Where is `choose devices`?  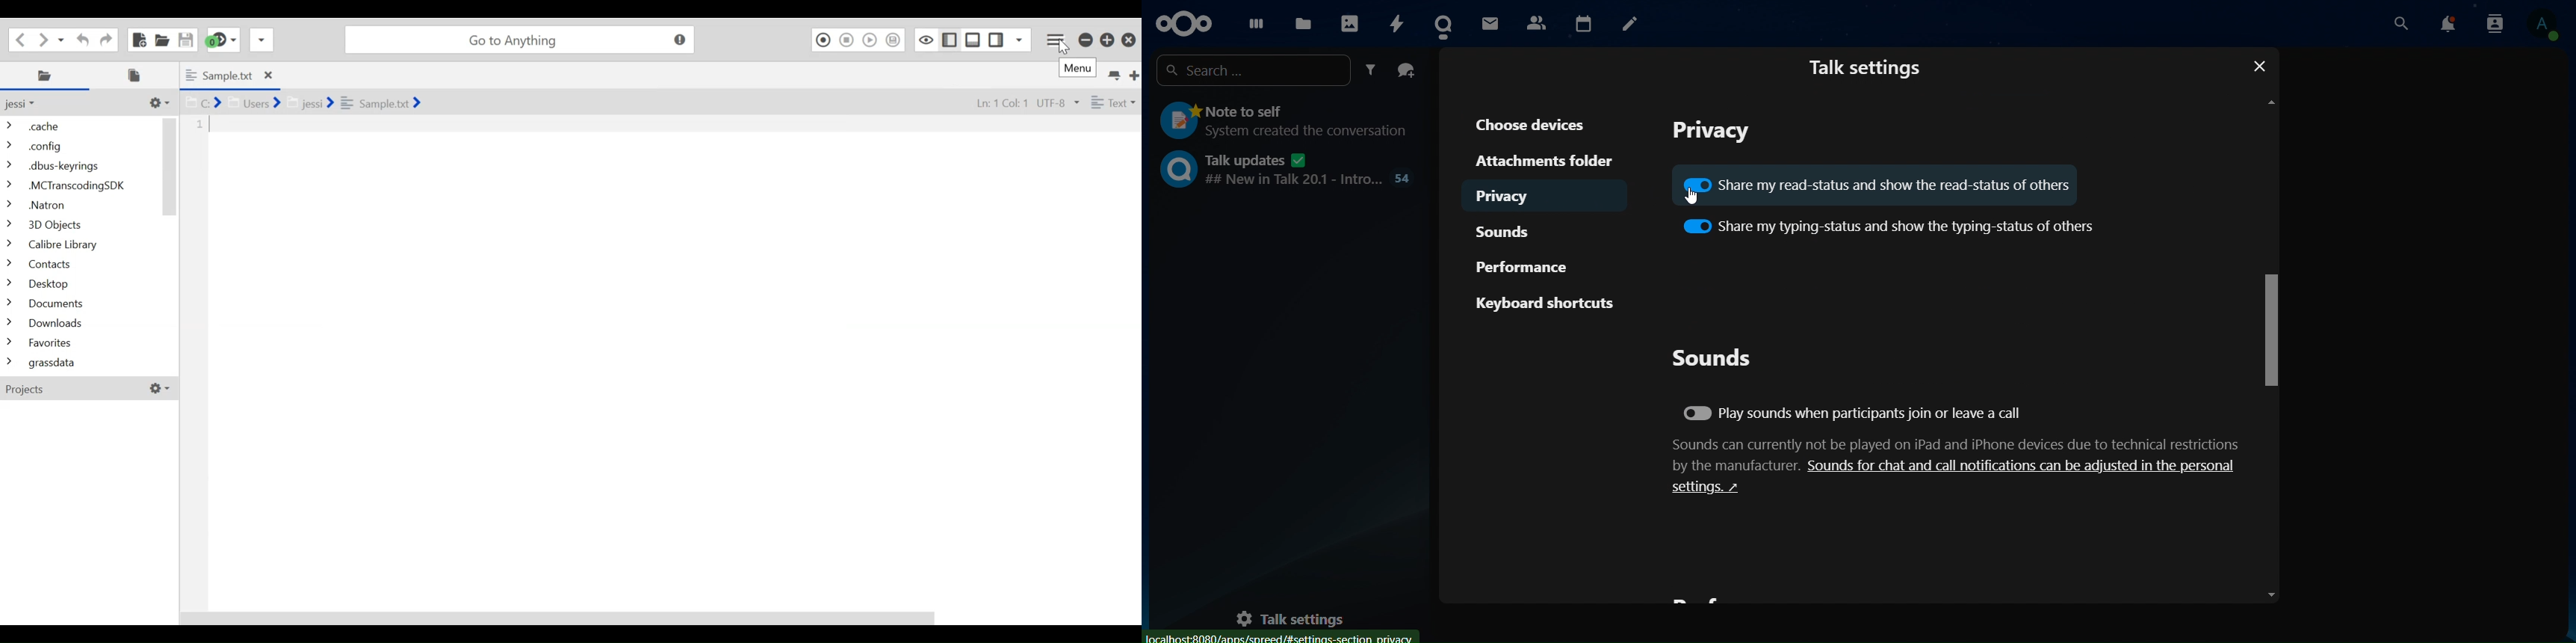 choose devices is located at coordinates (1535, 123).